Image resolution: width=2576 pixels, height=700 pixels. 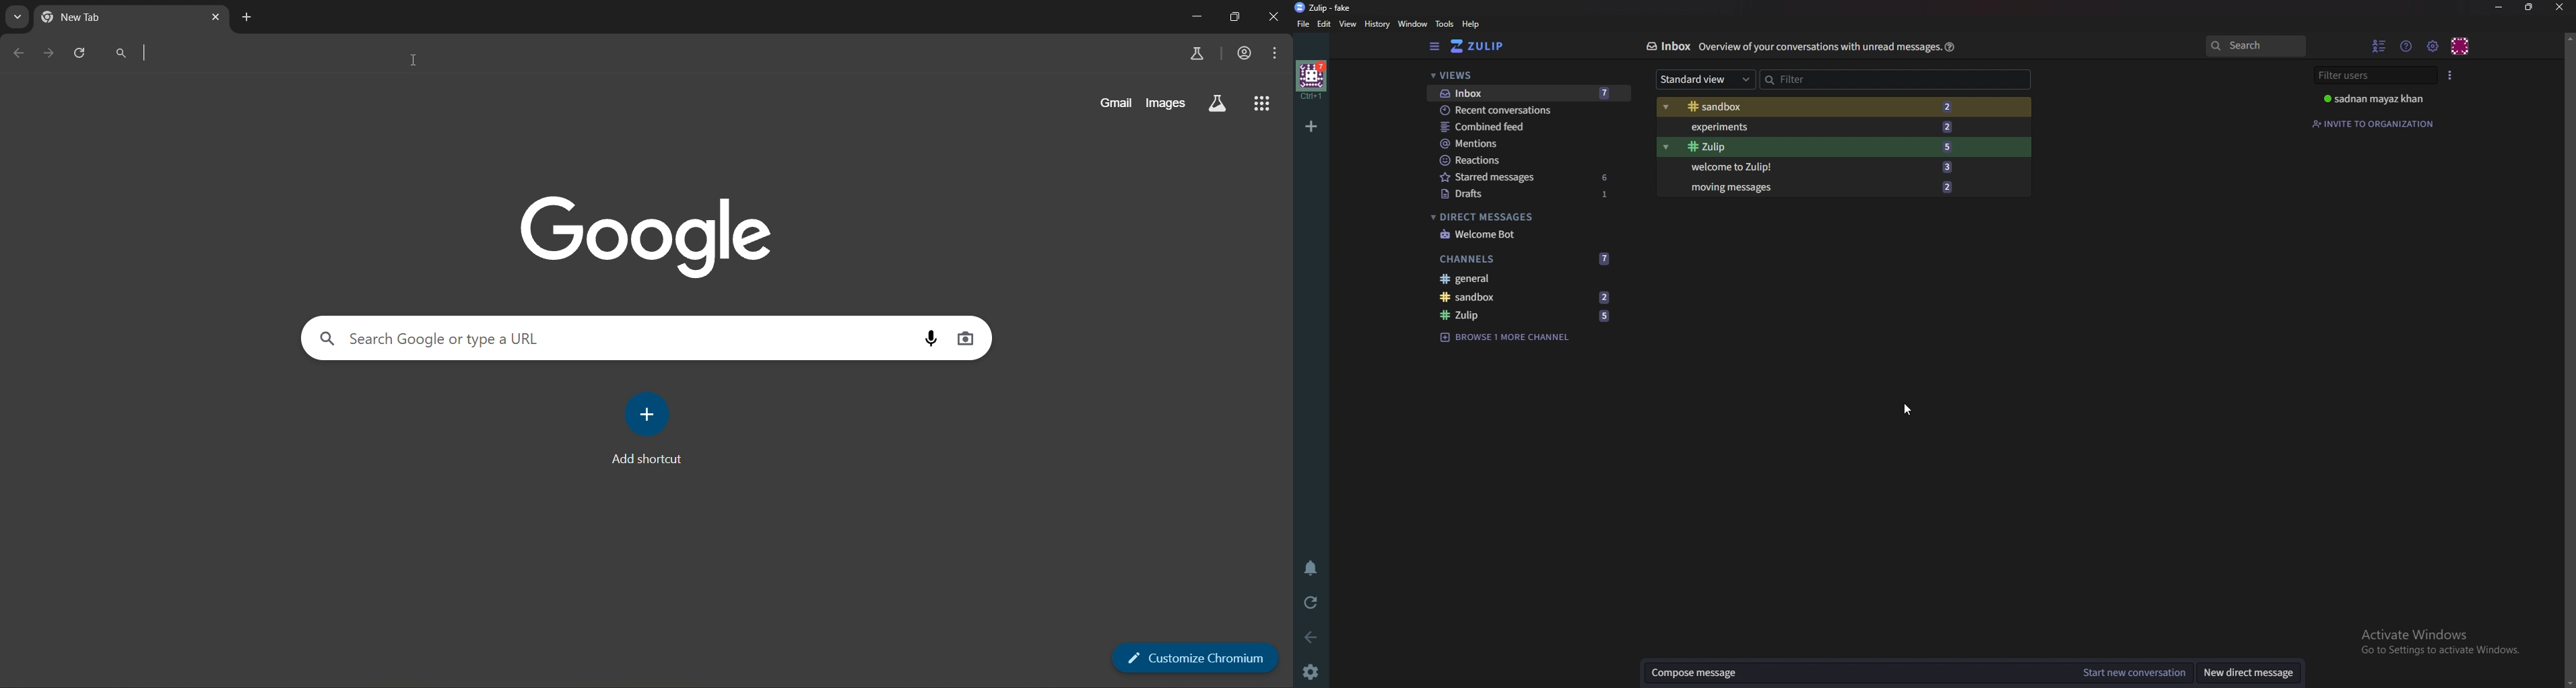 What do you see at coordinates (2257, 45) in the screenshot?
I see `search` at bounding box center [2257, 45].